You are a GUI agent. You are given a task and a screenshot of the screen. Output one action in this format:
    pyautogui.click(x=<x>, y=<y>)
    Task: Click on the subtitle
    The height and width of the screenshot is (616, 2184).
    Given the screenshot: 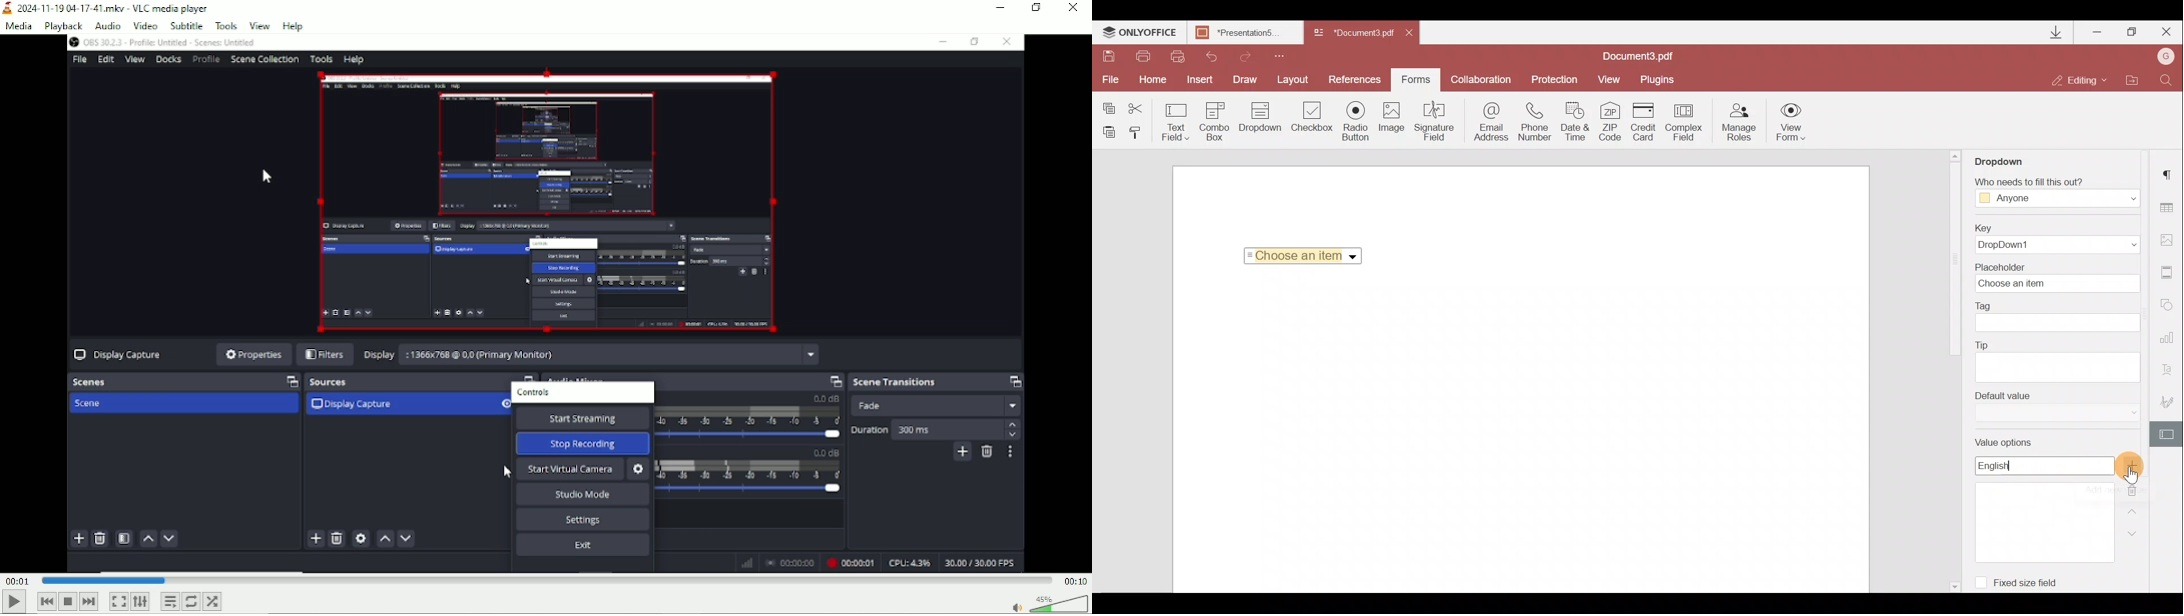 What is the action you would take?
    pyautogui.click(x=184, y=25)
    